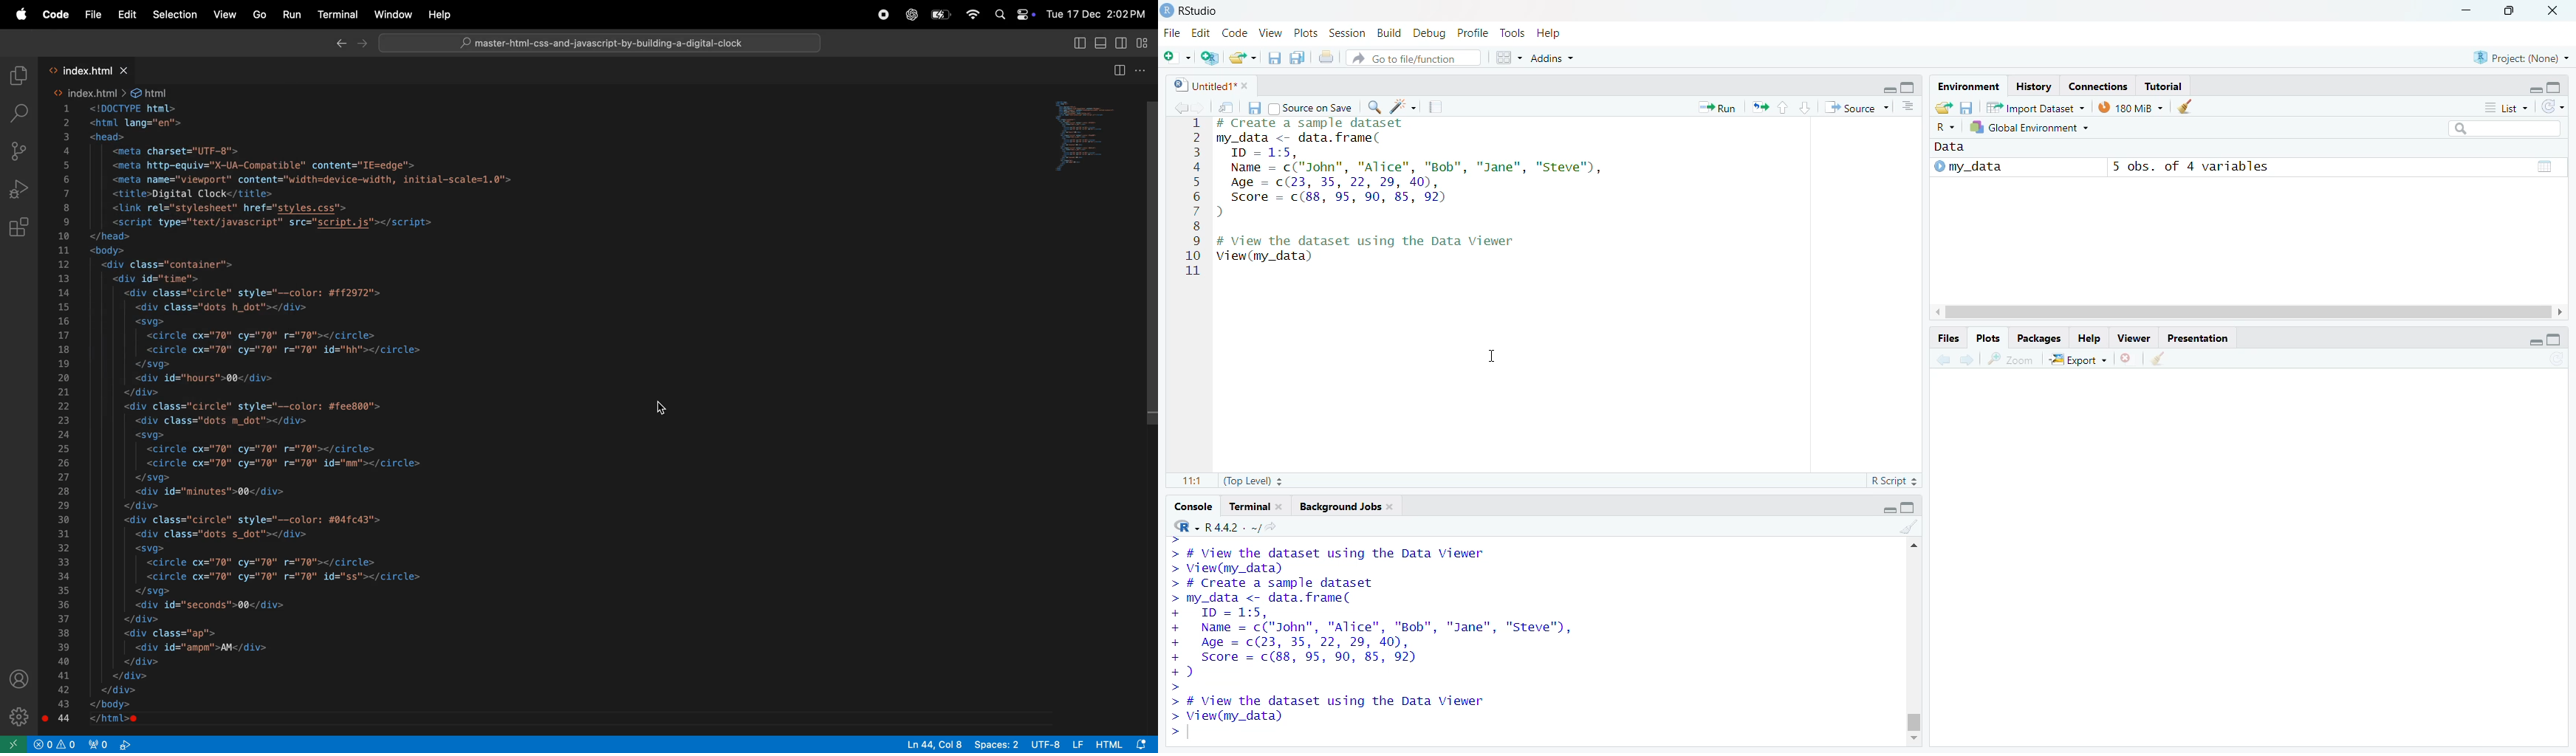 This screenshot has height=756, width=2576. What do you see at coordinates (1473, 35) in the screenshot?
I see `Profile` at bounding box center [1473, 35].